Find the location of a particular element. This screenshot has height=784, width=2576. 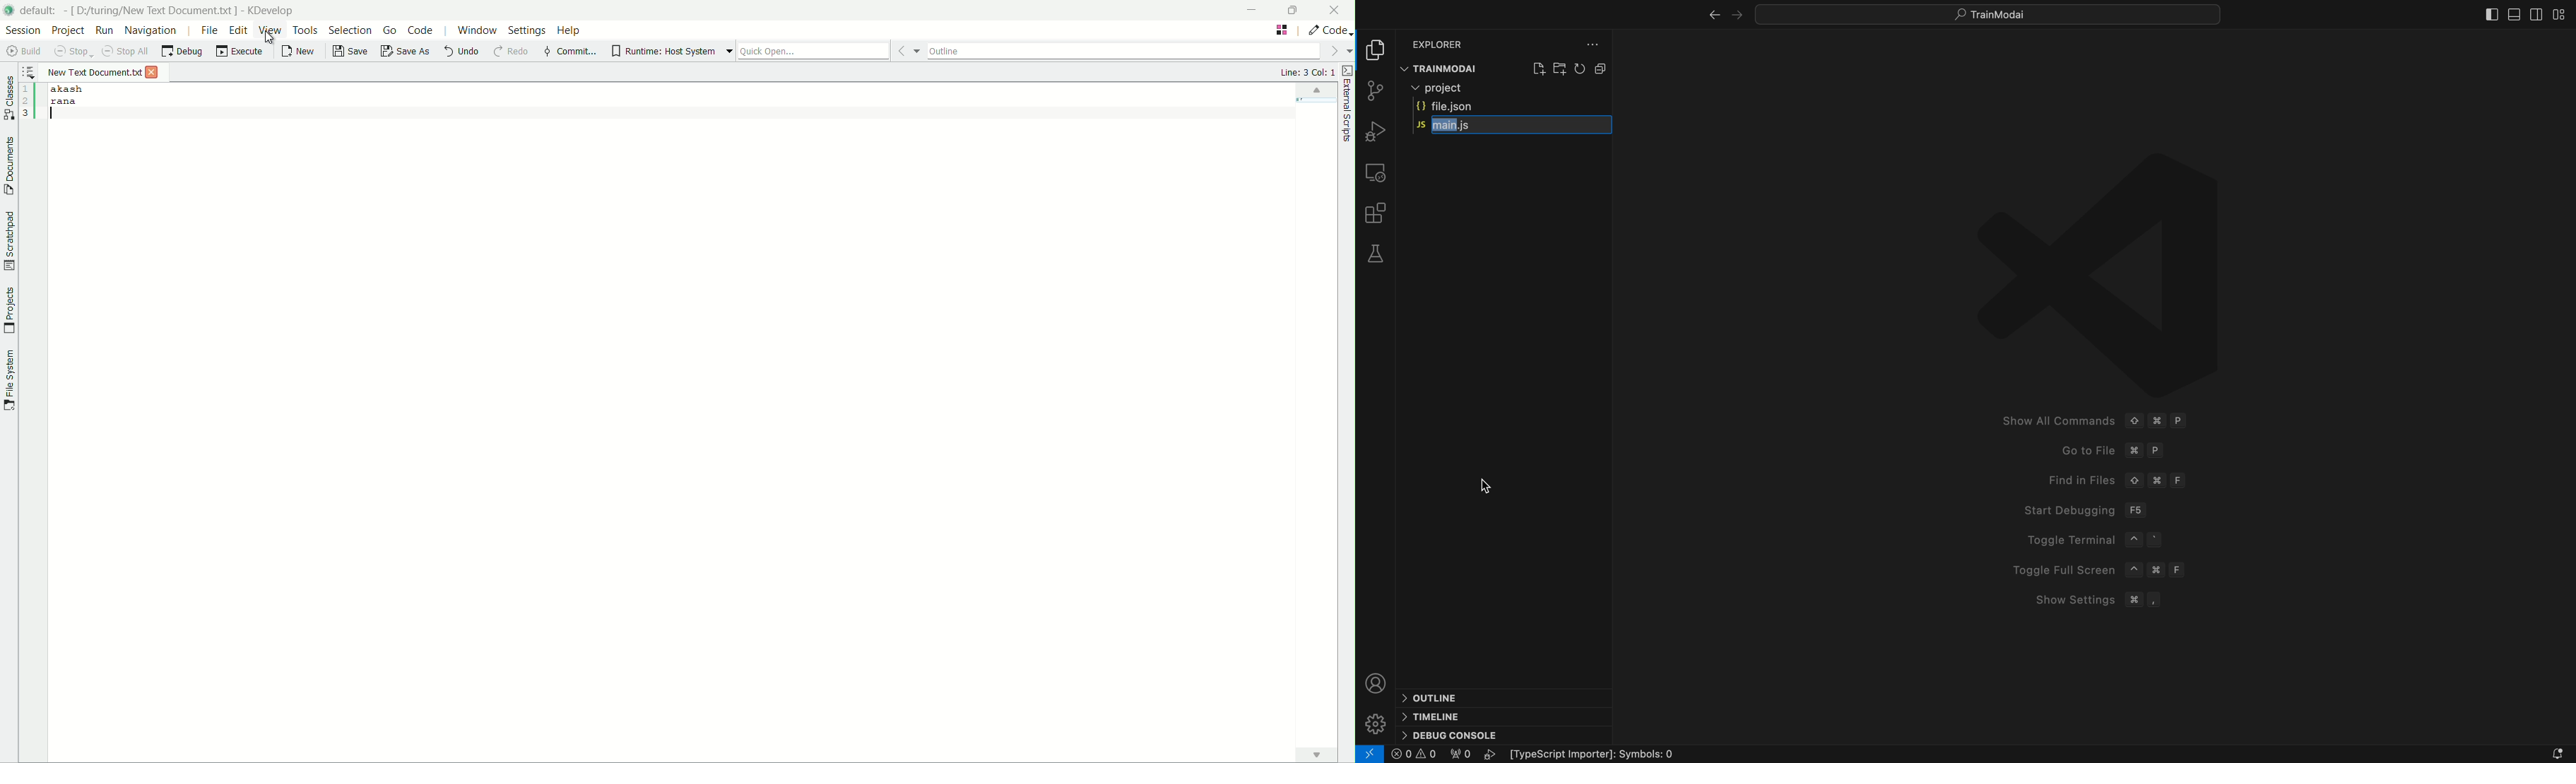

TRAINMODAI is located at coordinates (1451, 70).